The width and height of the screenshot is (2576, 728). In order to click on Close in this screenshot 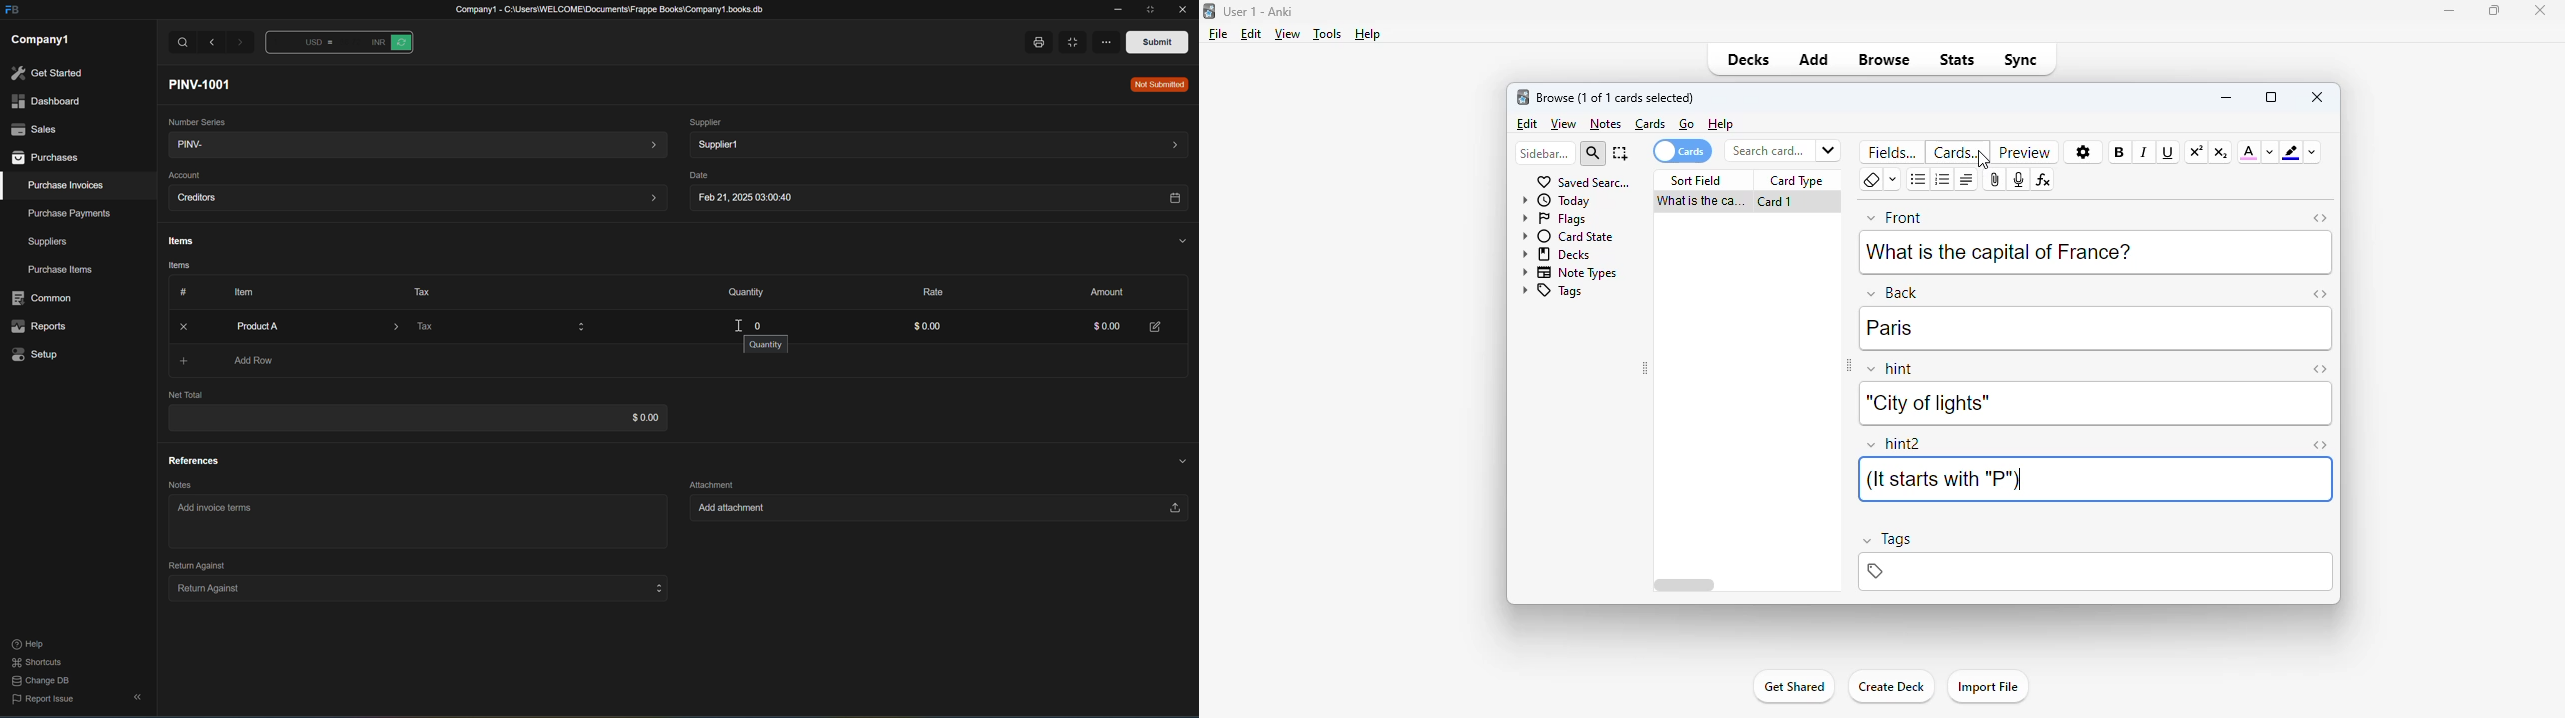, I will do `click(186, 327)`.